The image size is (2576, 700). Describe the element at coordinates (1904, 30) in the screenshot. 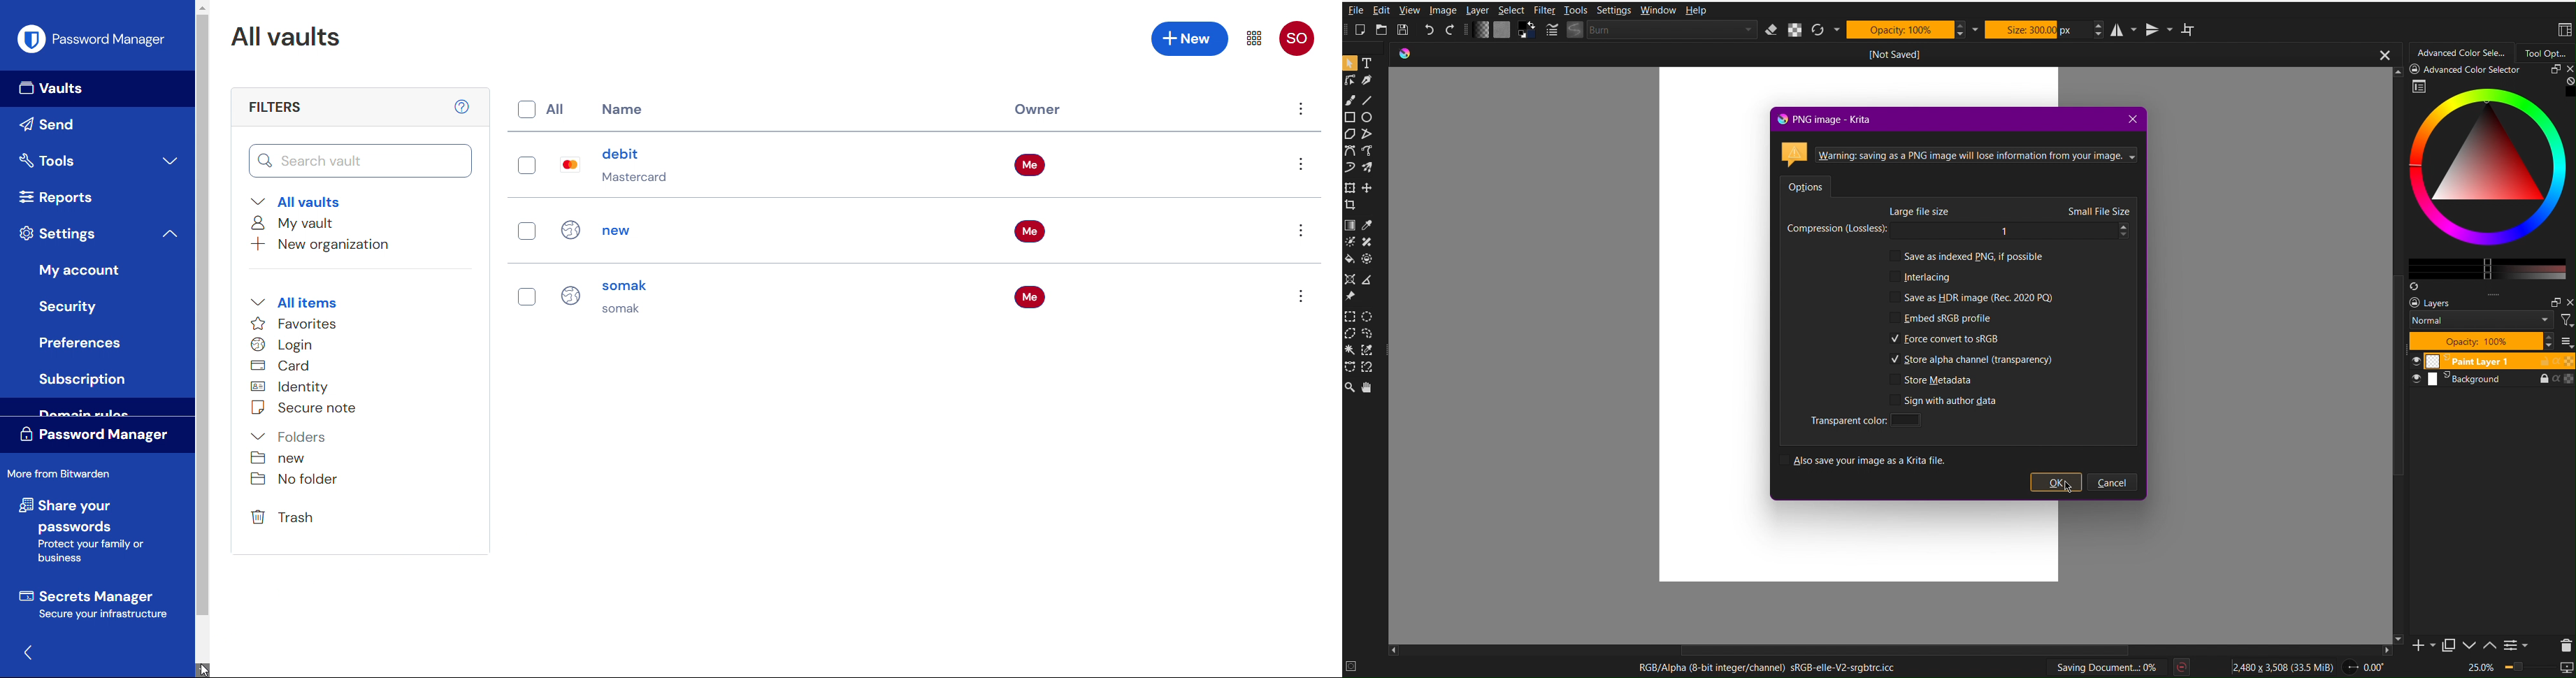

I see `Opacity` at that location.